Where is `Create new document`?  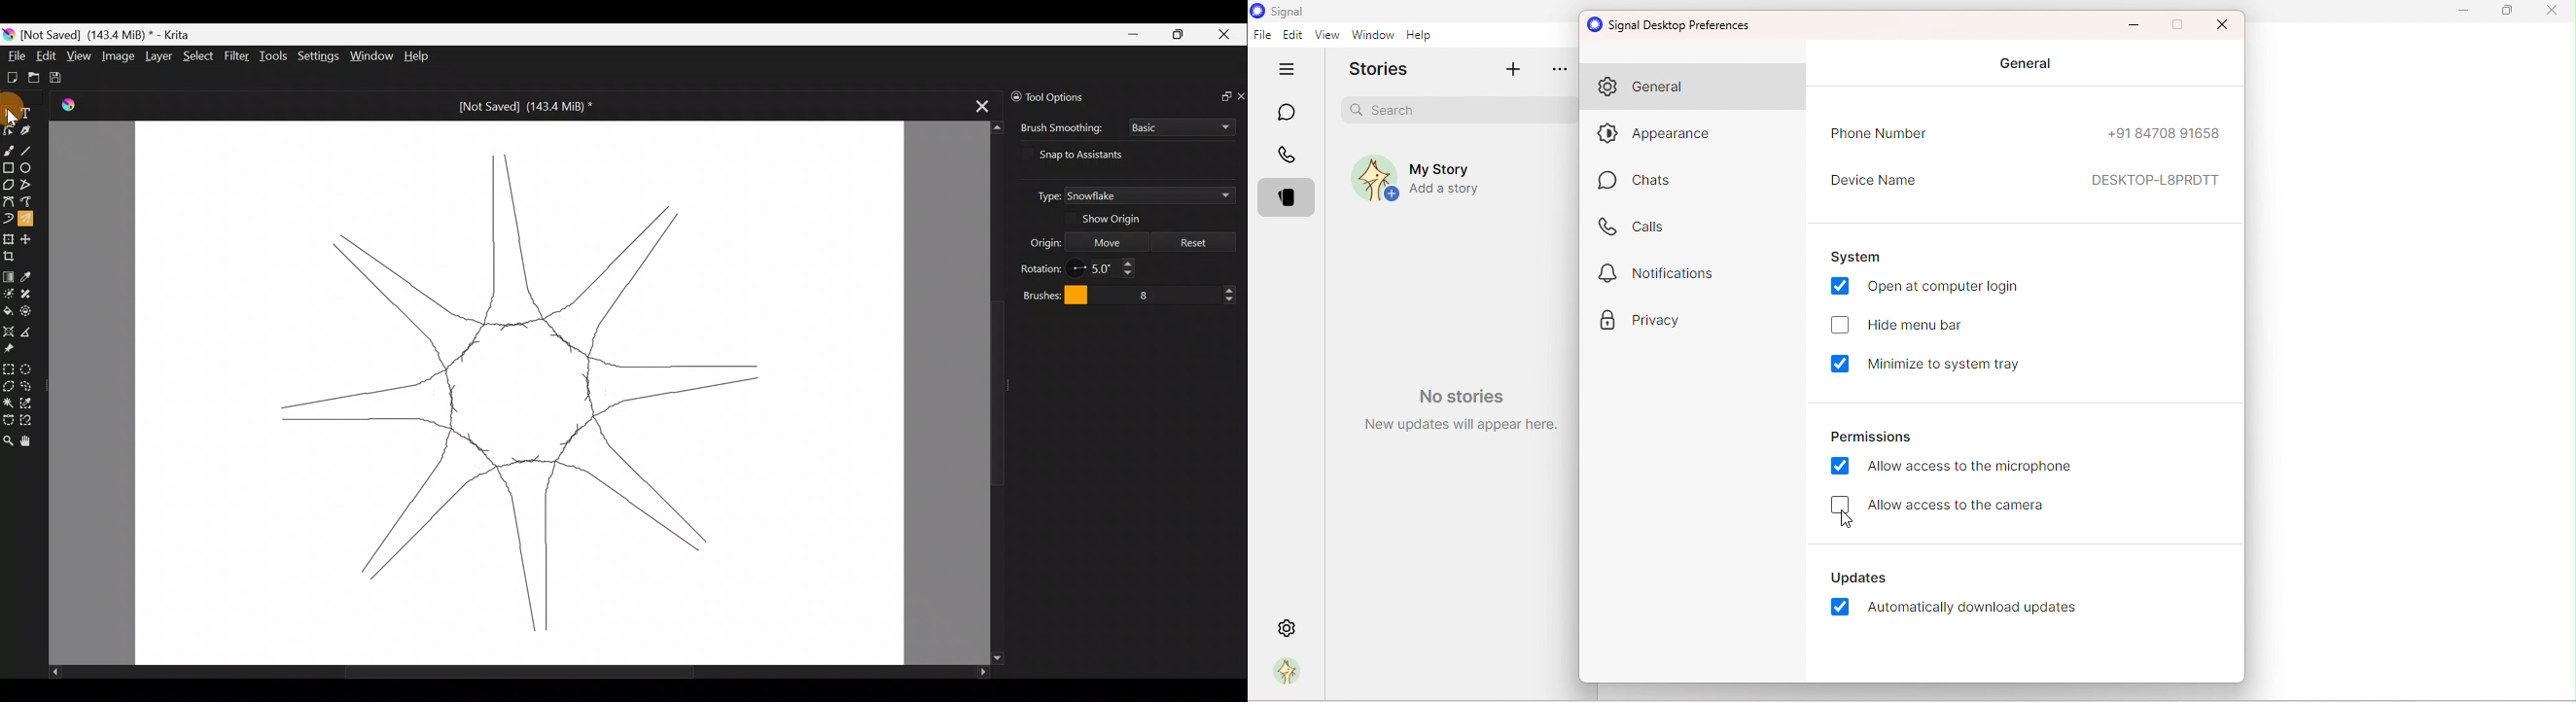
Create new document is located at coordinates (12, 77).